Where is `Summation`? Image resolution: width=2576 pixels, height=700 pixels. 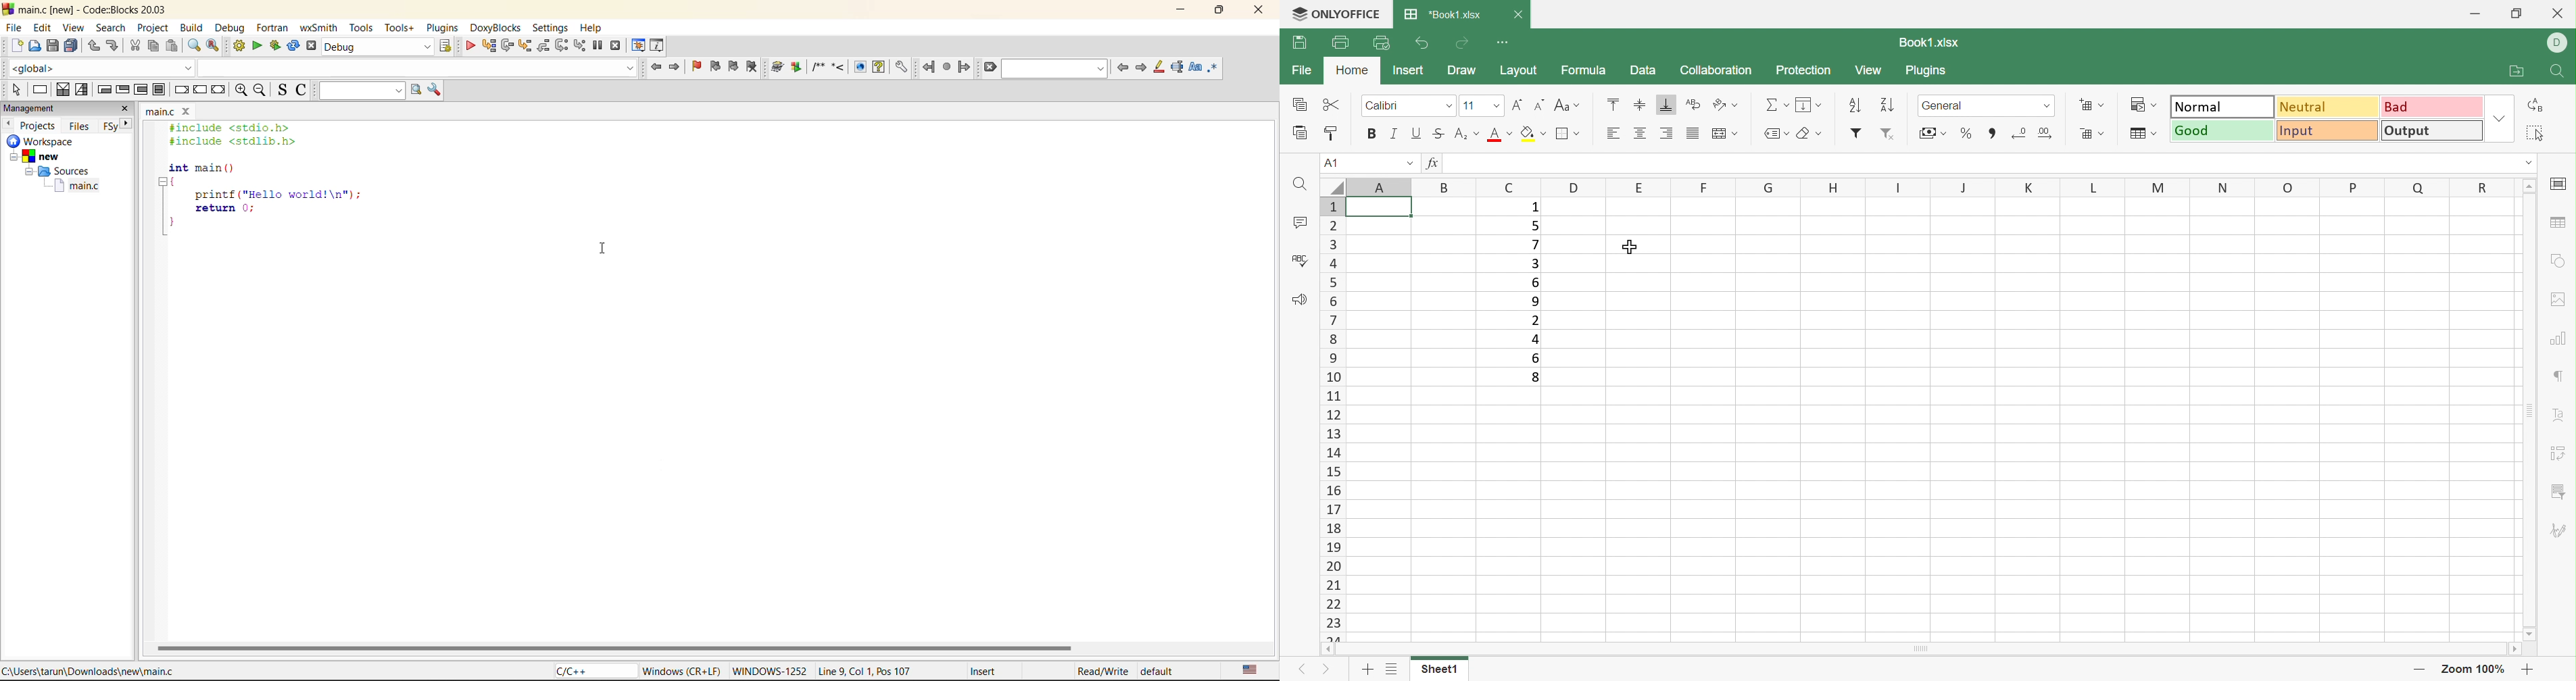
Summation is located at coordinates (1776, 103).